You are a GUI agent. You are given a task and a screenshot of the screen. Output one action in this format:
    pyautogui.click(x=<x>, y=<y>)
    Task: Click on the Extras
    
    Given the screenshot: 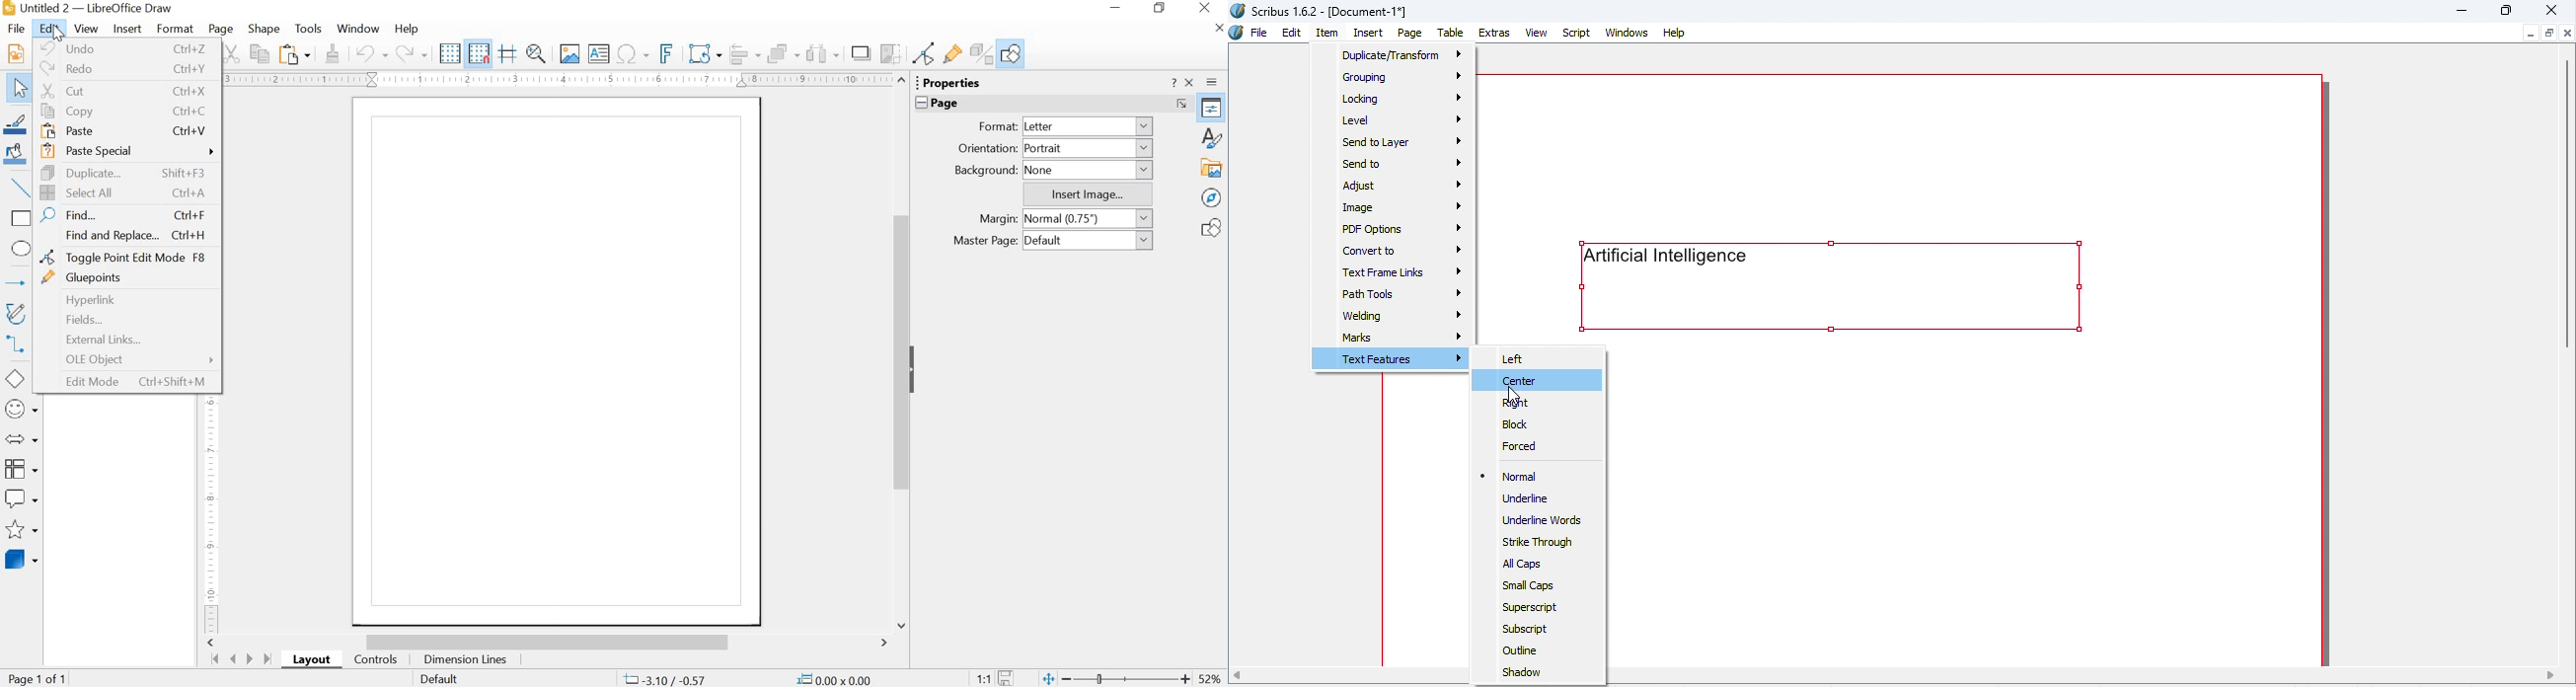 What is the action you would take?
    pyautogui.click(x=1496, y=34)
    